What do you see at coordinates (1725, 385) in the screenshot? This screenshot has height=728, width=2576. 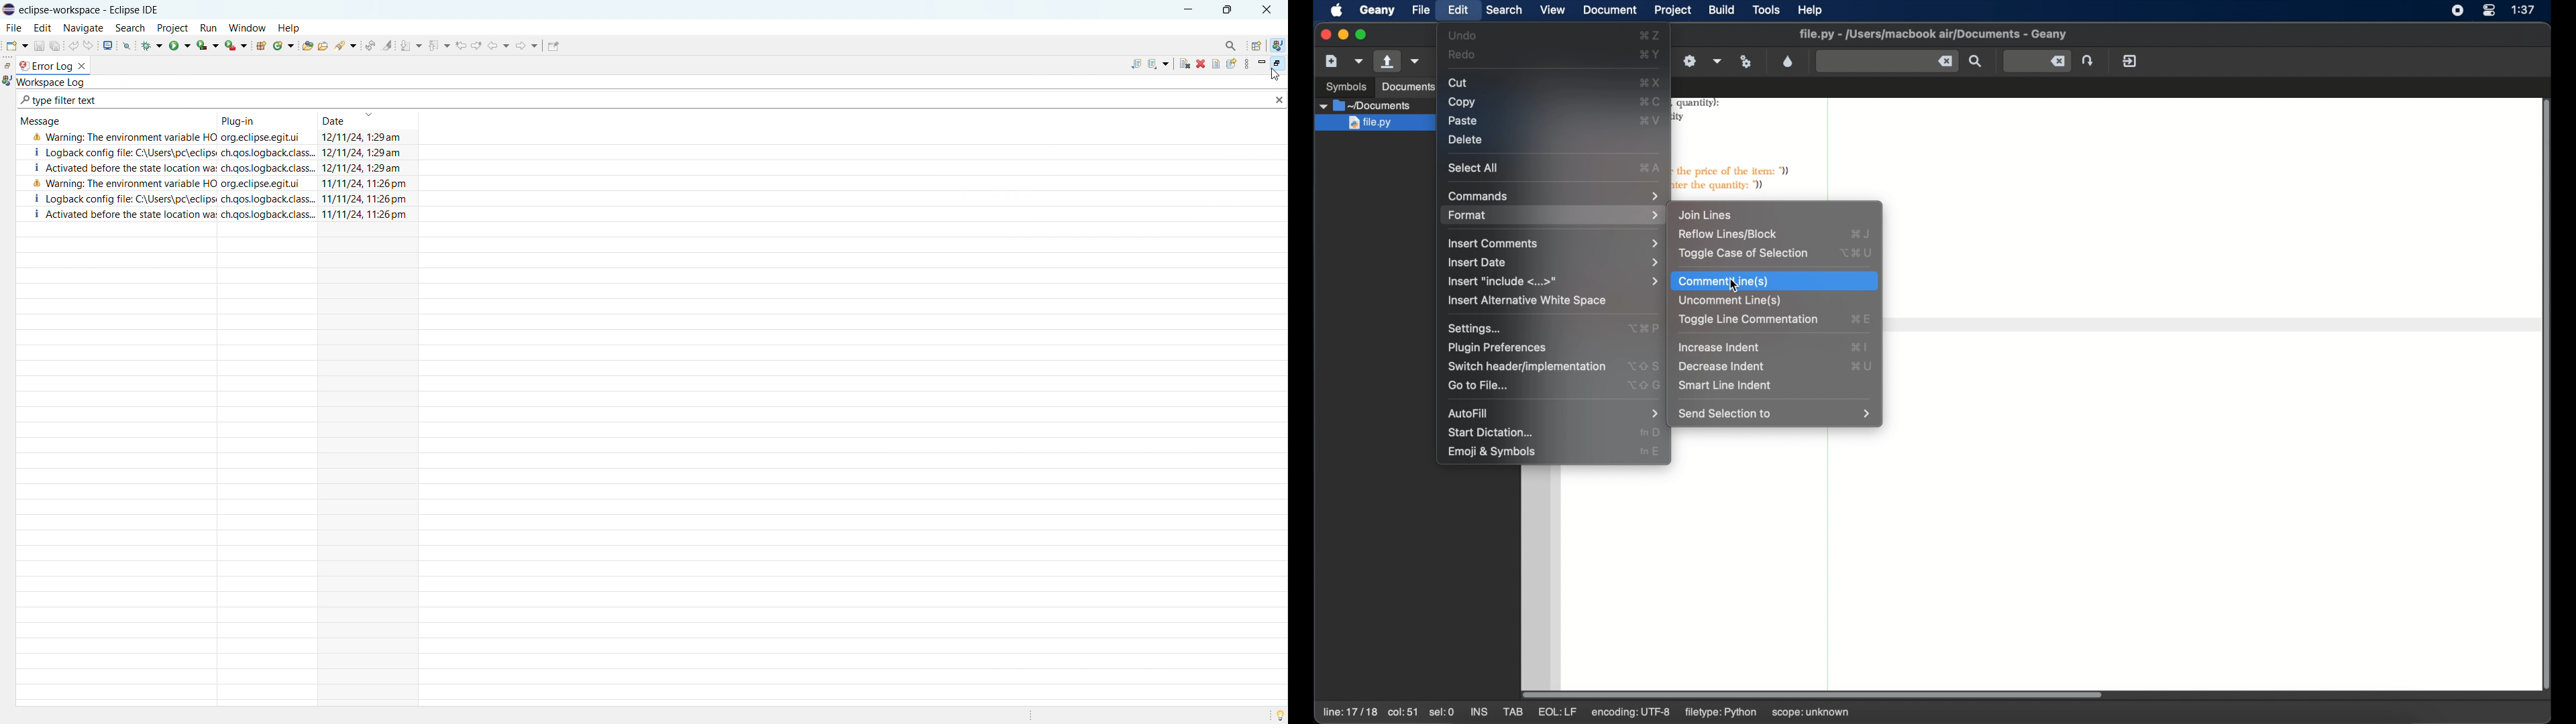 I see `smart line indent` at bounding box center [1725, 385].